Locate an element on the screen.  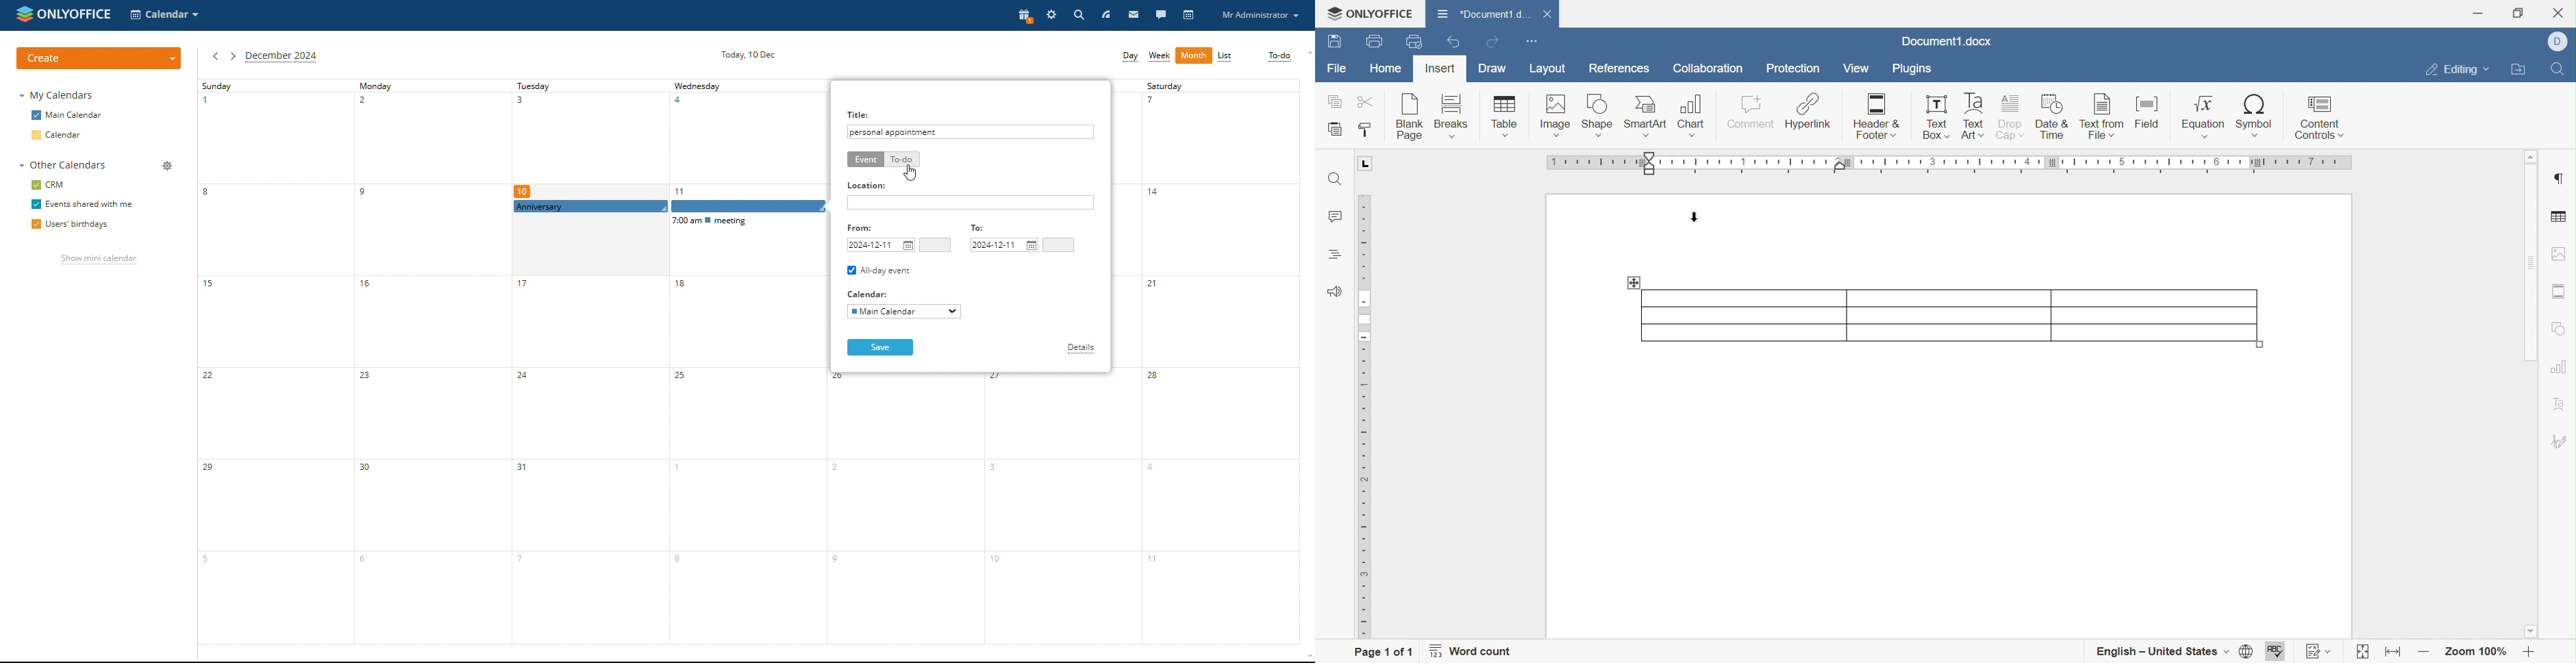
Find is located at coordinates (2558, 70).